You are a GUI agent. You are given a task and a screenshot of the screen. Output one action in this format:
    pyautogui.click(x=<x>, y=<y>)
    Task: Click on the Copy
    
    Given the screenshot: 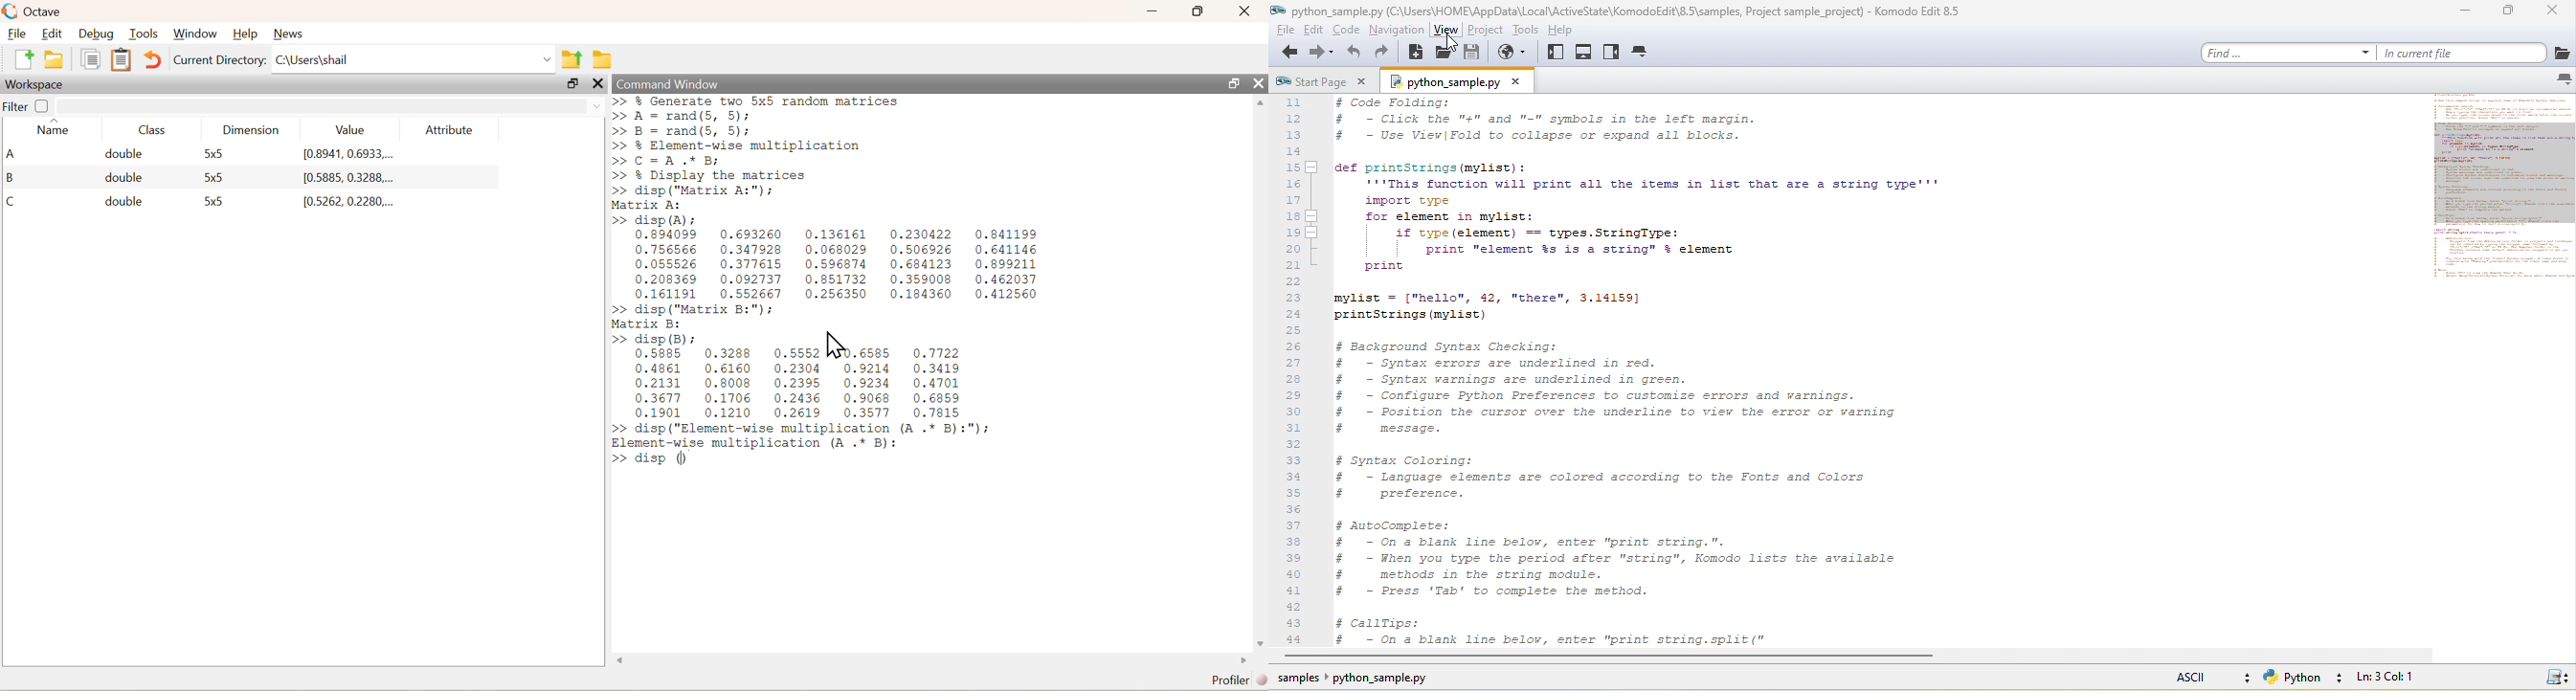 What is the action you would take?
    pyautogui.click(x=91, y=63)
    